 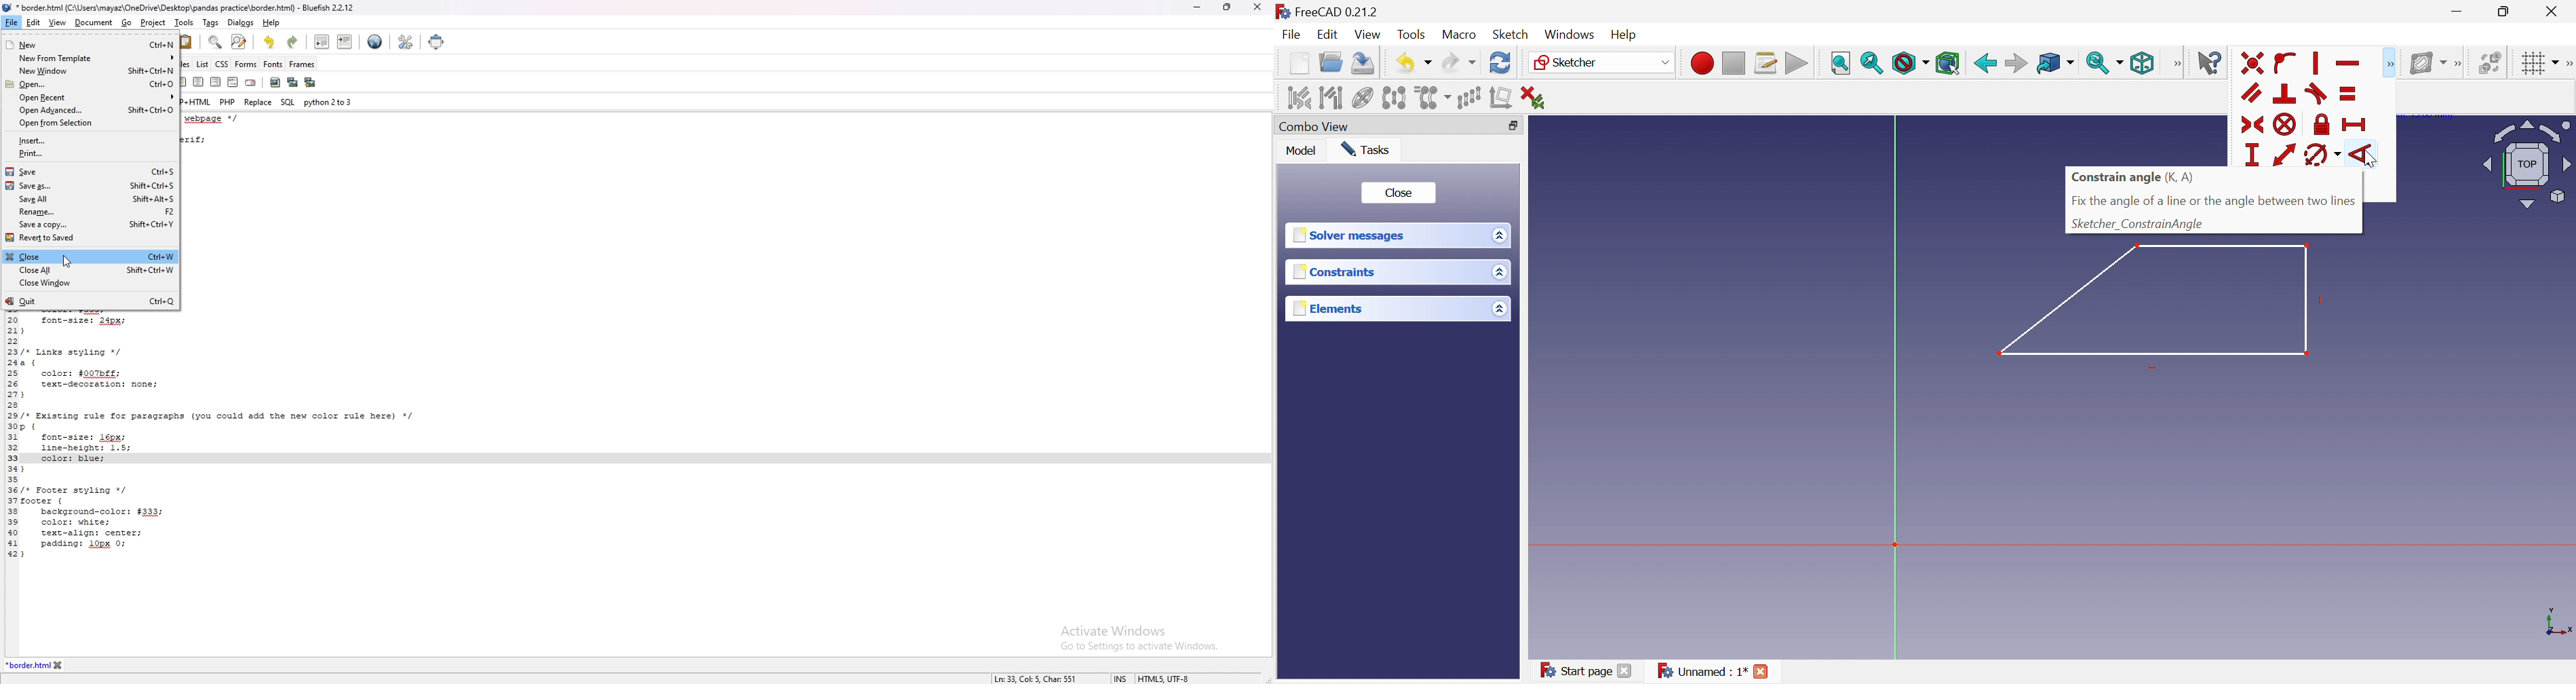 I want to click on web preview, so click(x=375, y=42).